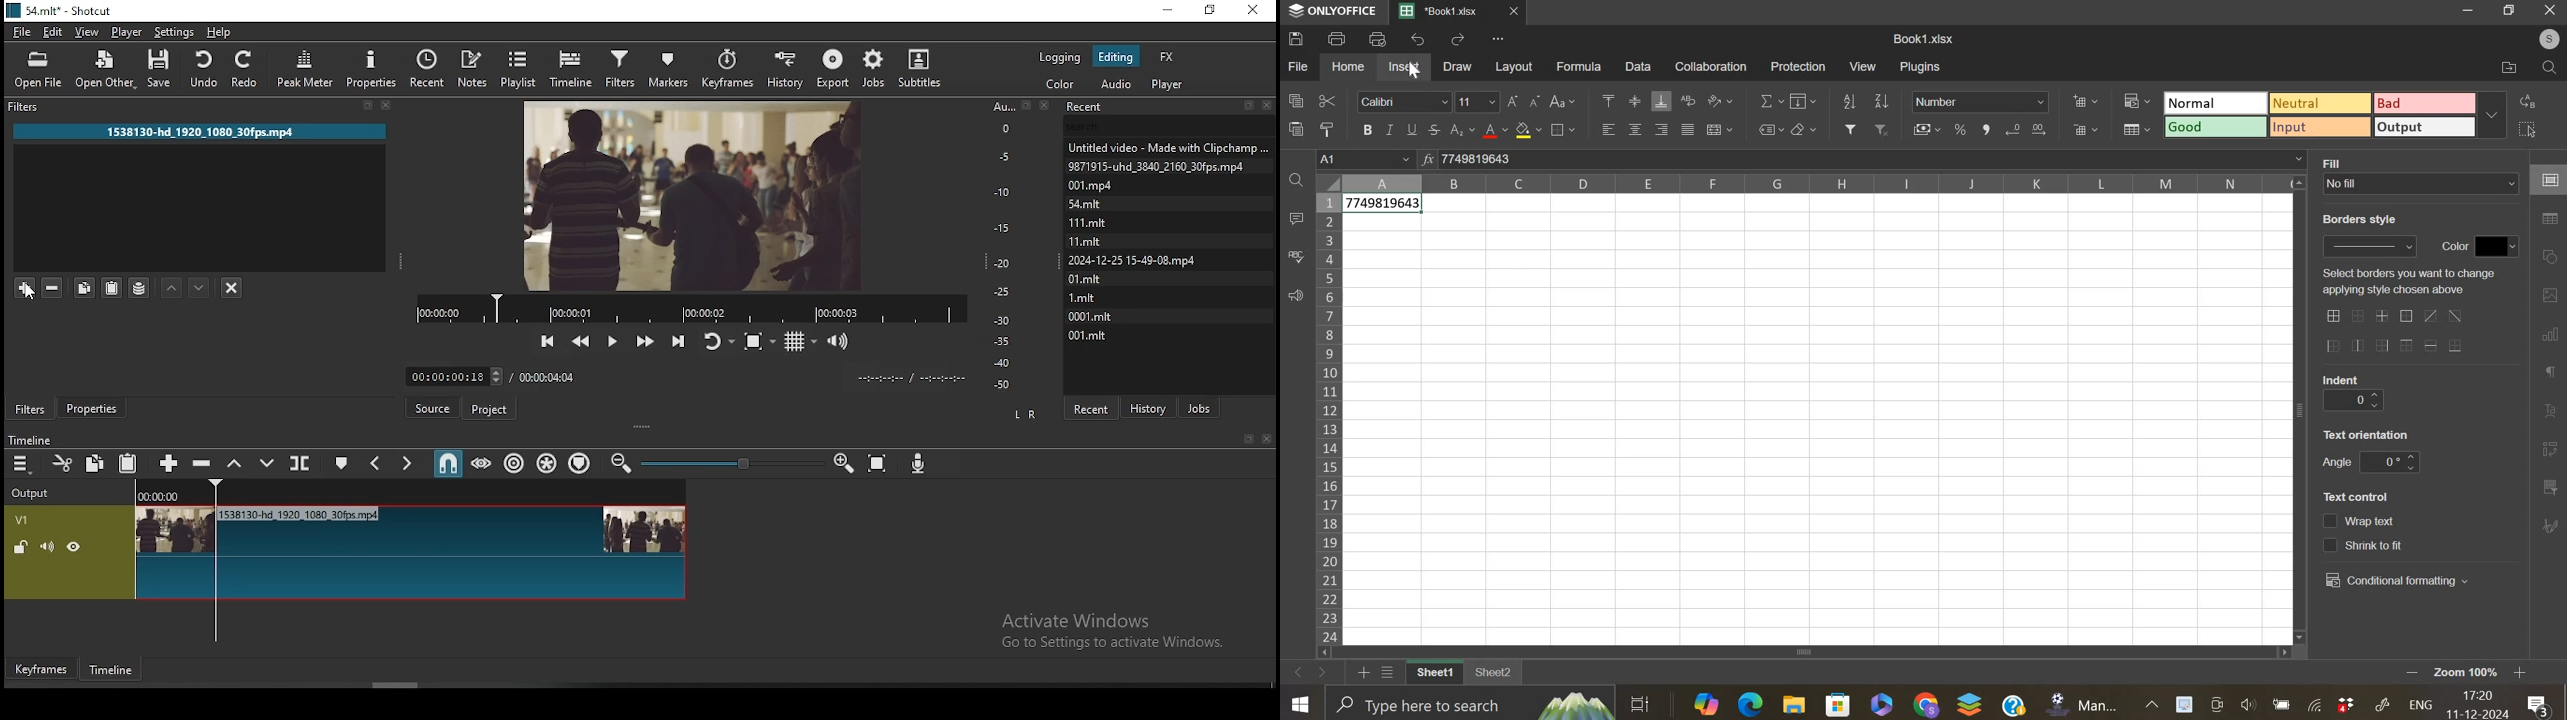 This screenshot has height=728, width=2576. What do you see at coordinates (786, 69) in the screenshot?
I see `history` at bounding box center [786, 69].